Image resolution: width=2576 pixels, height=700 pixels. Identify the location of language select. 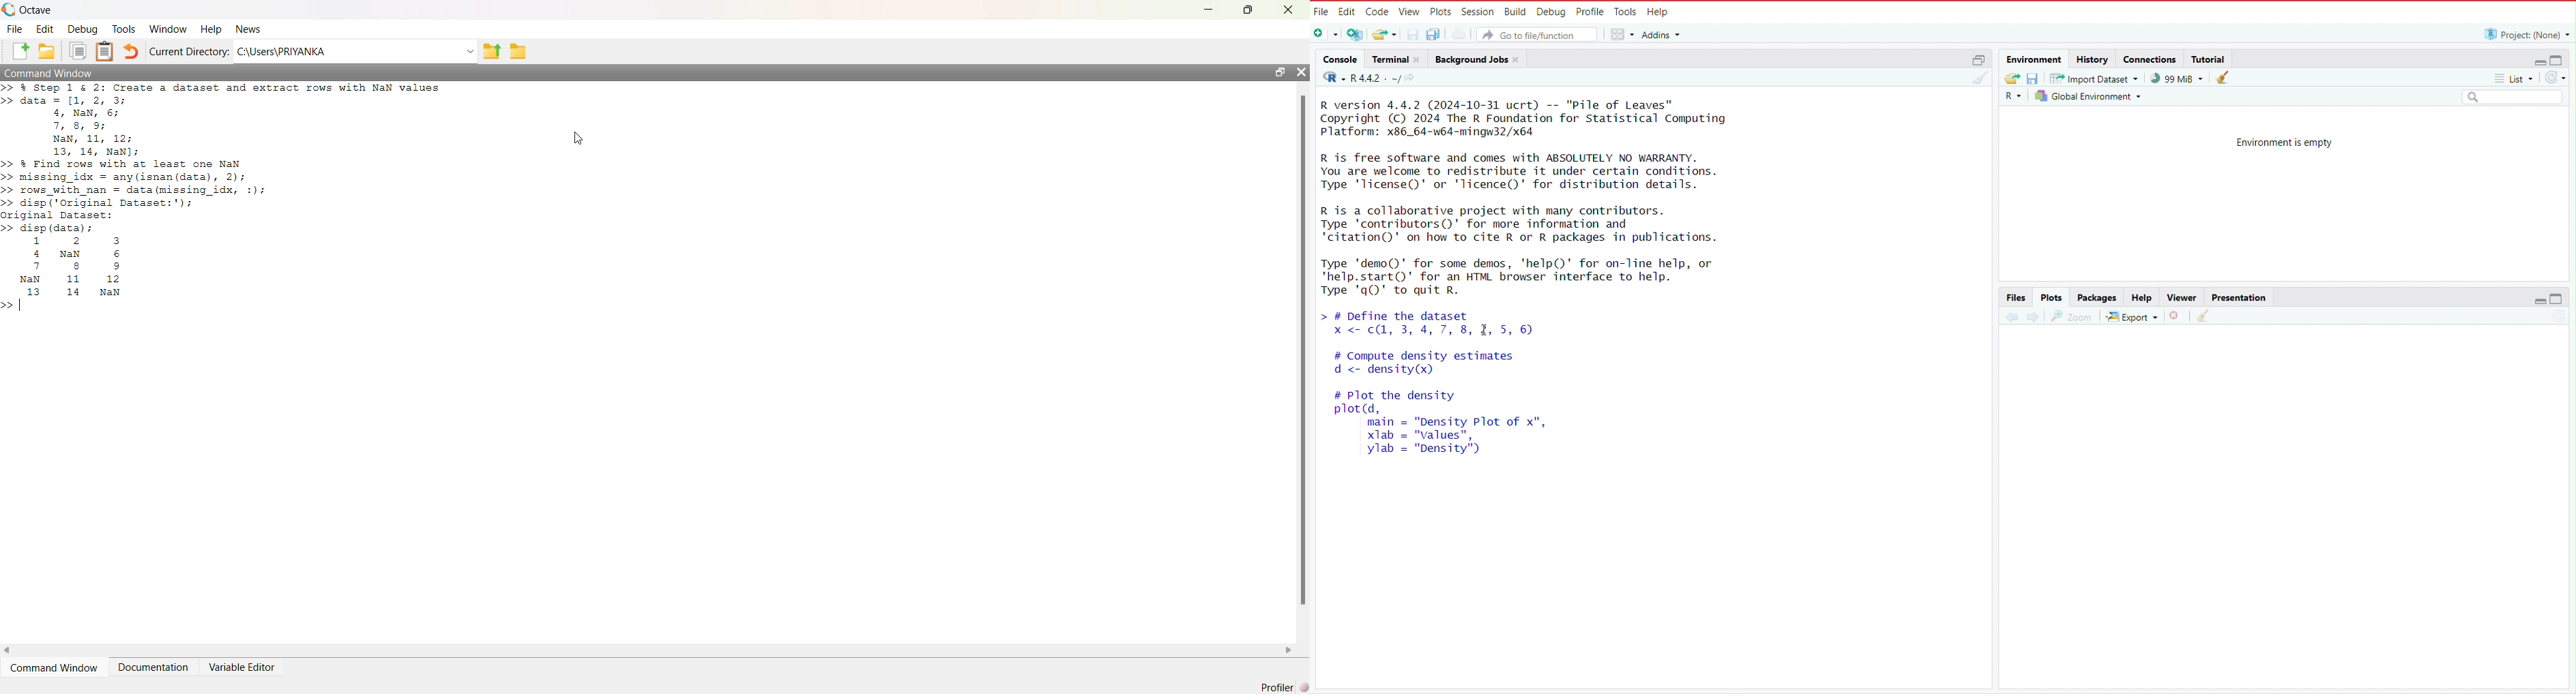
(2012, 98).